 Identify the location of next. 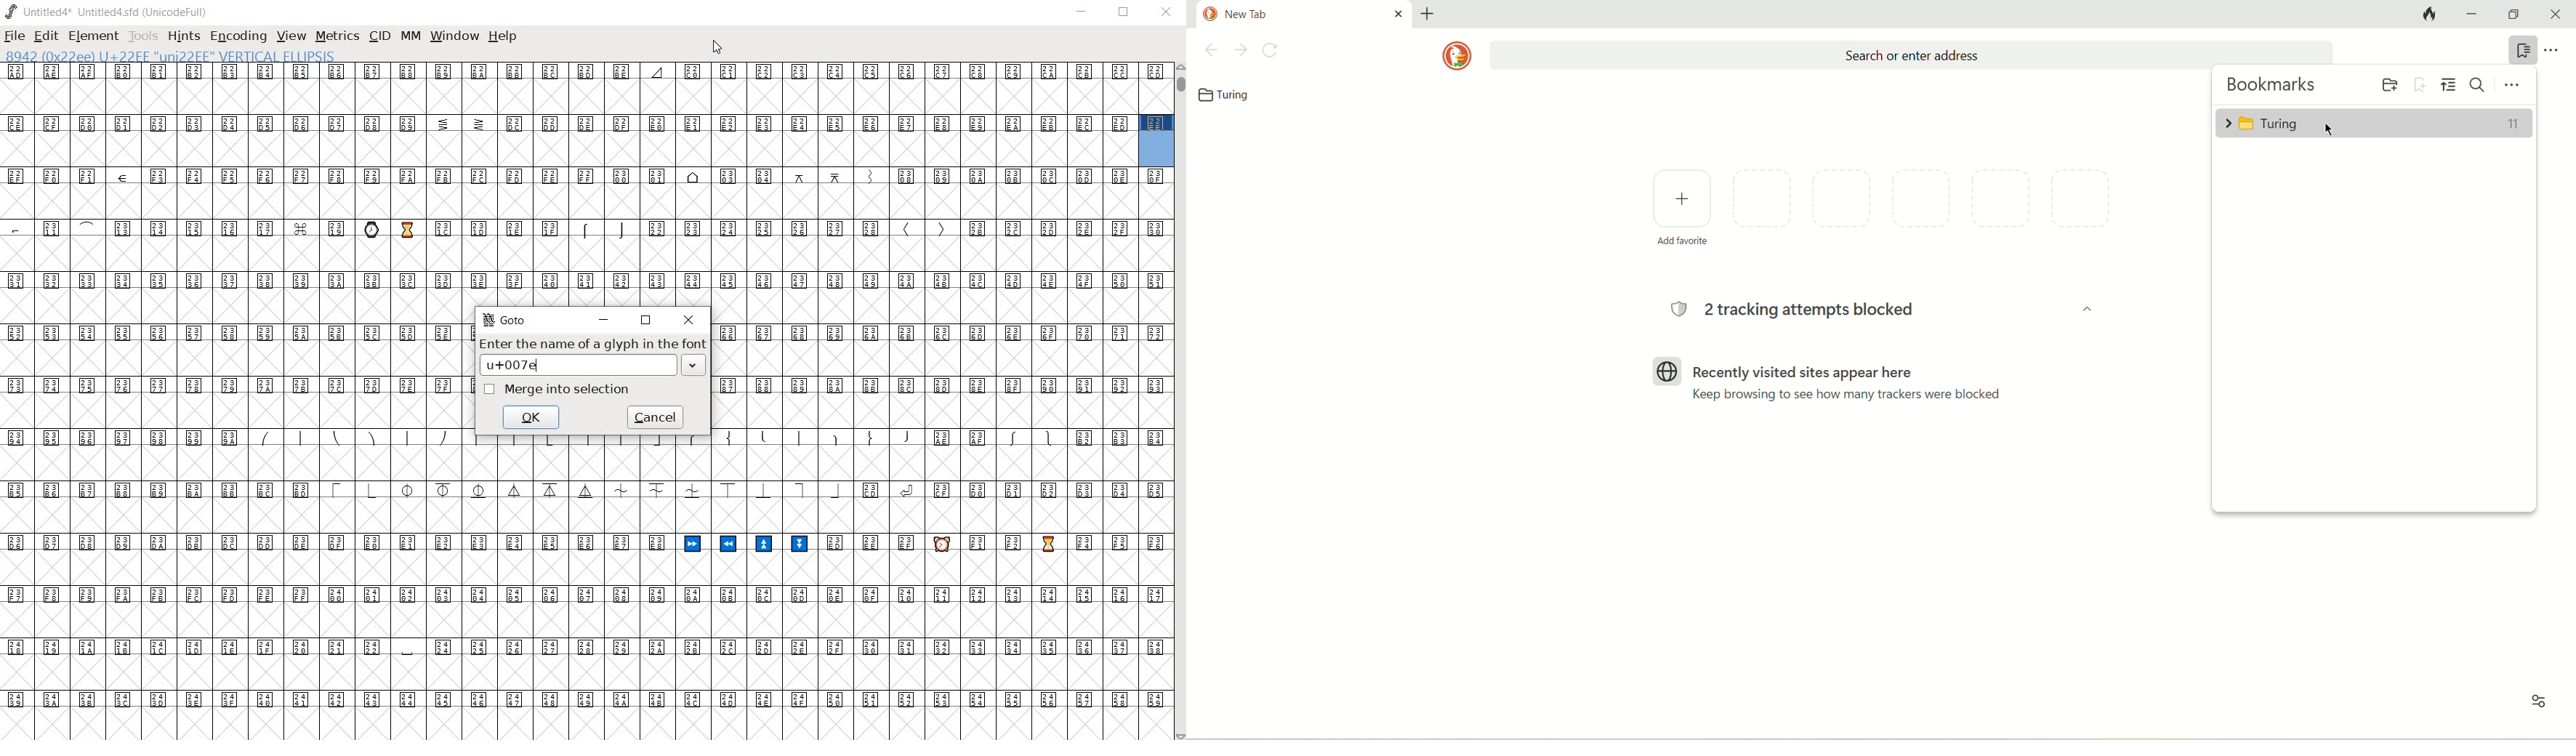
(1241, 50).